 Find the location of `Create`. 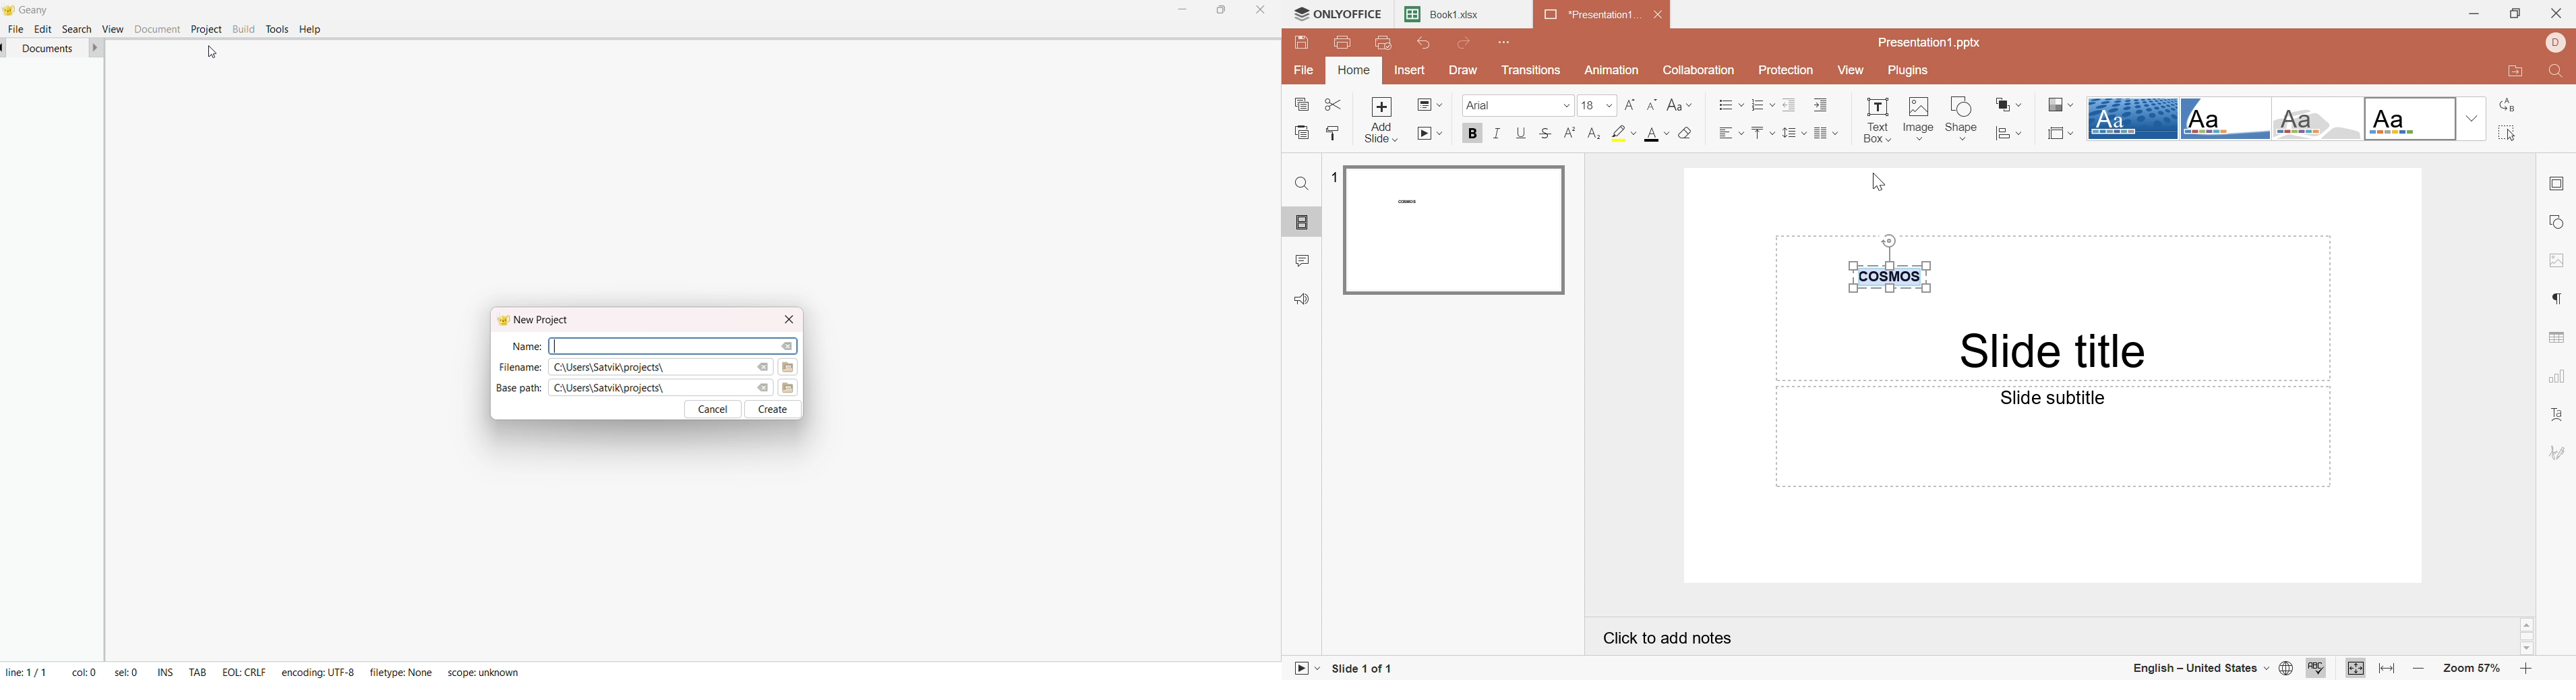

Create is located at coordinates (776, 409).